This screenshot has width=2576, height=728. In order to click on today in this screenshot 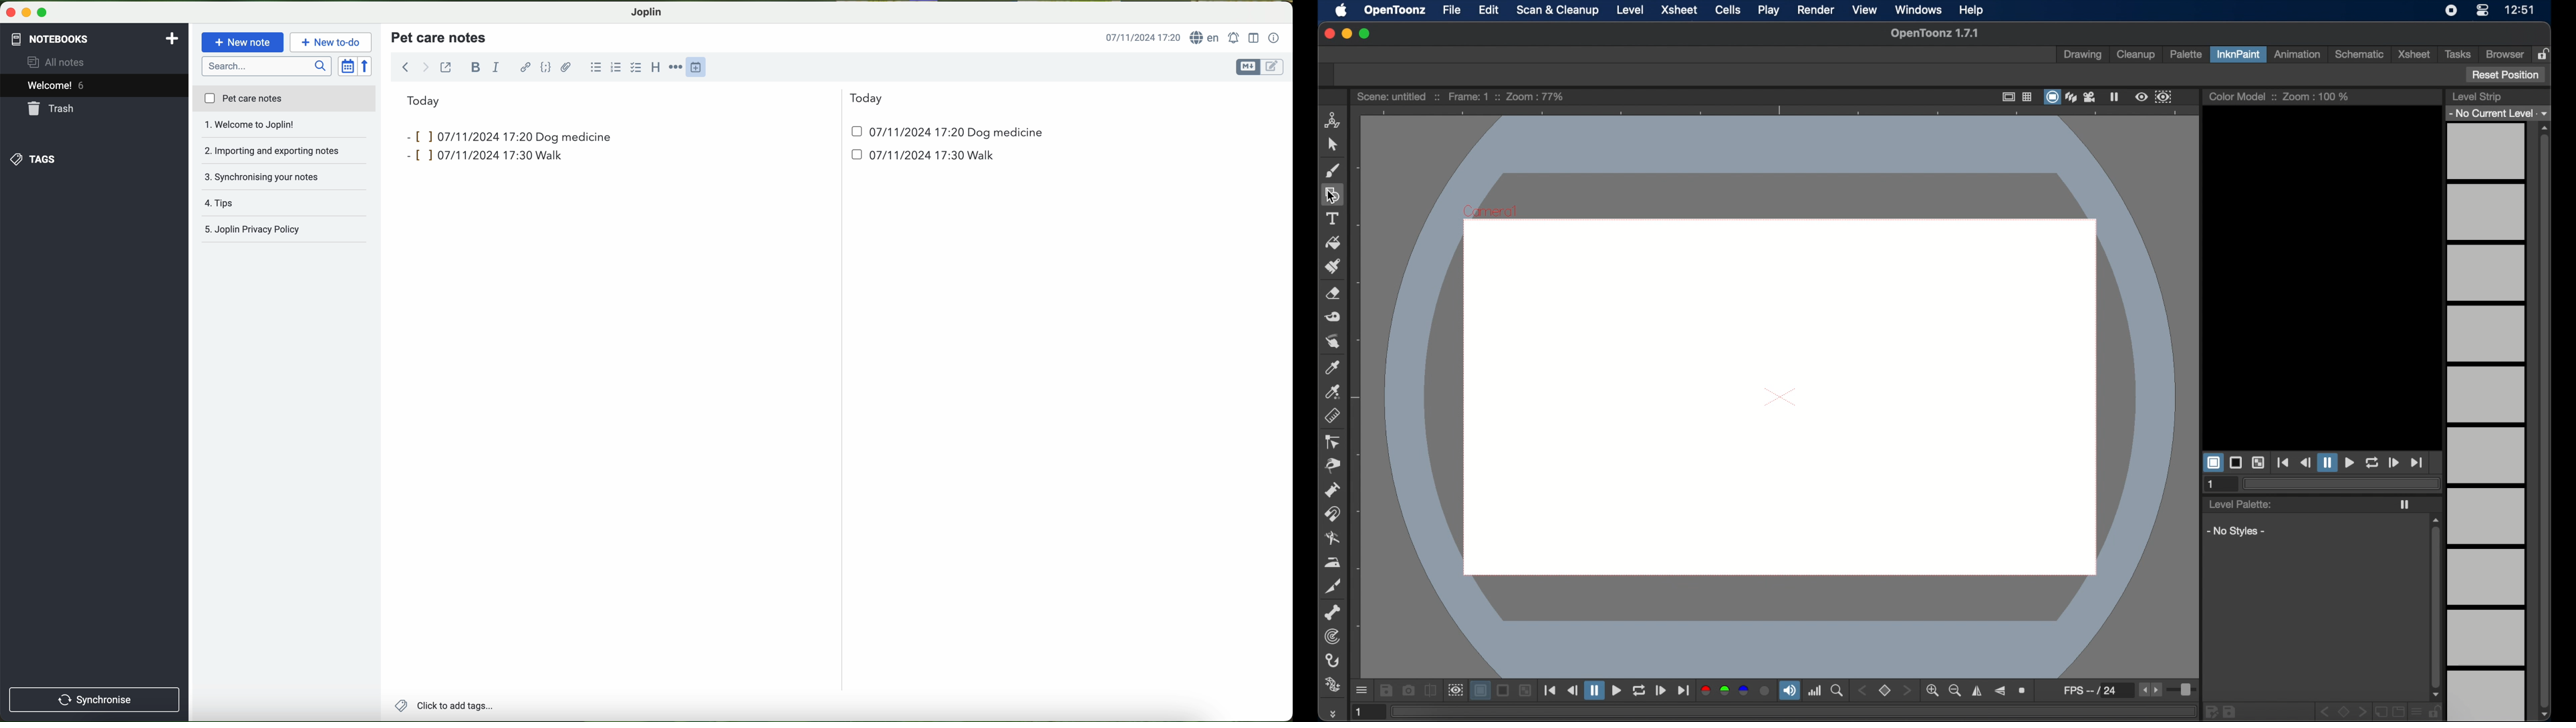, I will do `click(645, 100)`.